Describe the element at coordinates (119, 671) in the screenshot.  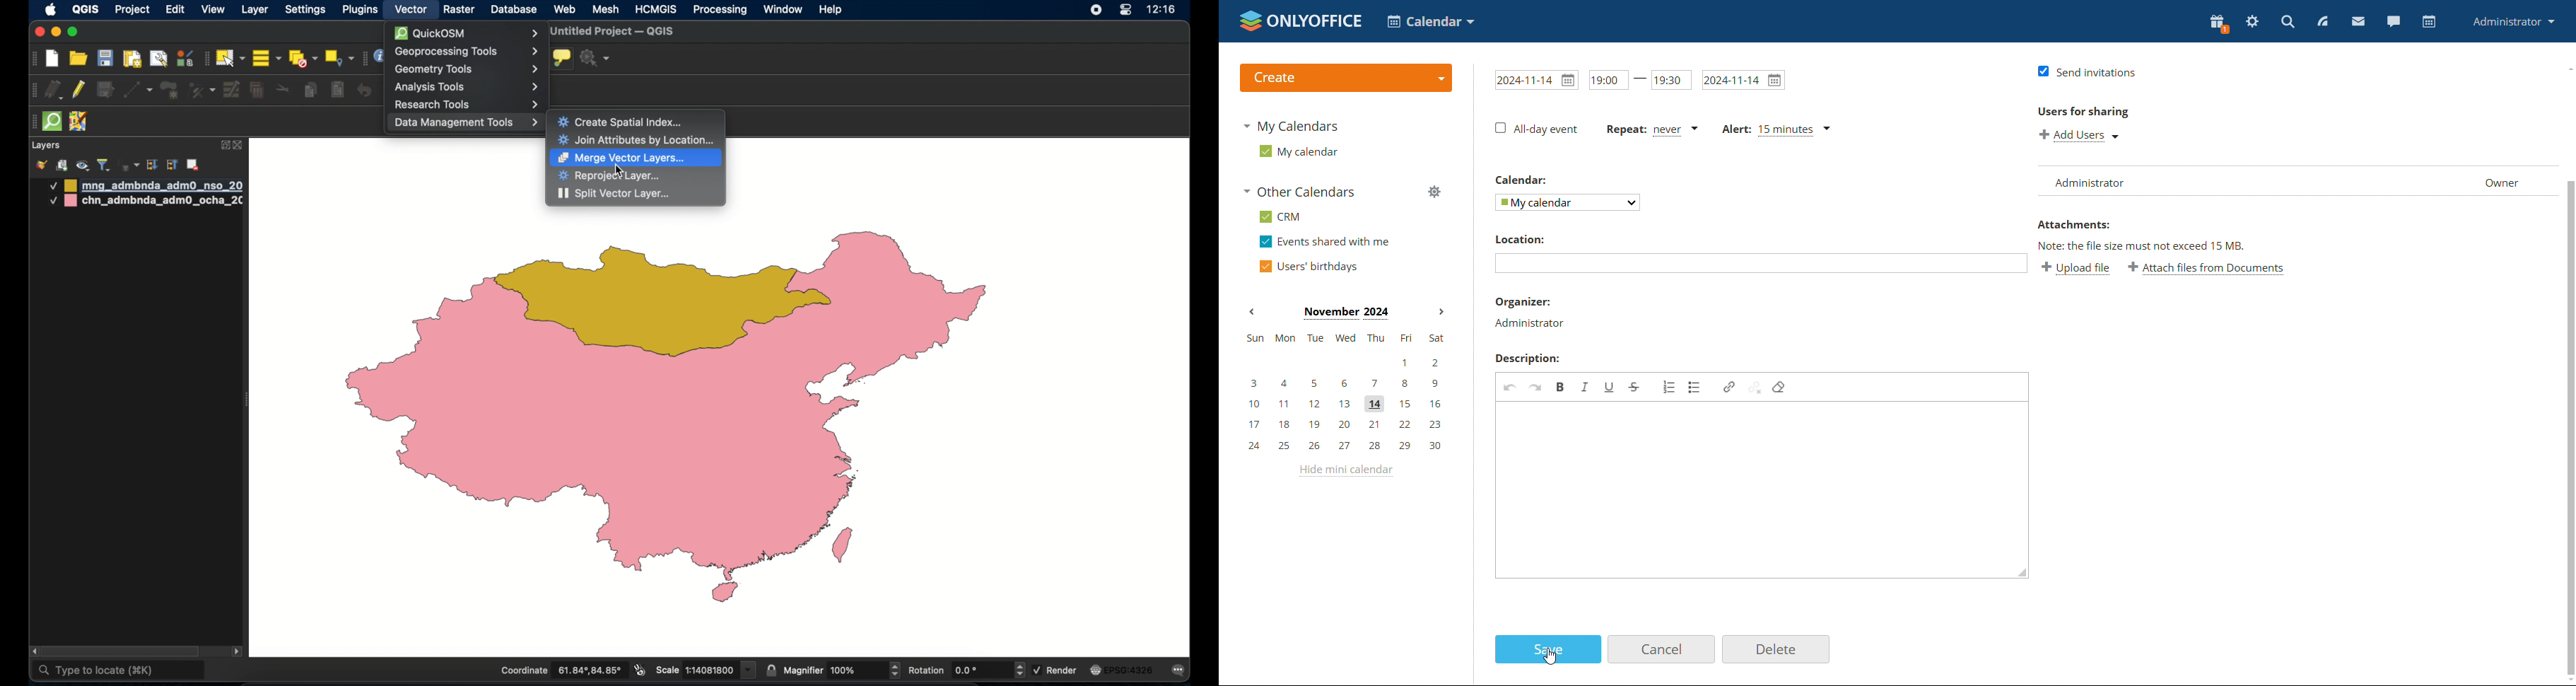
I see `type to locate` at that location.